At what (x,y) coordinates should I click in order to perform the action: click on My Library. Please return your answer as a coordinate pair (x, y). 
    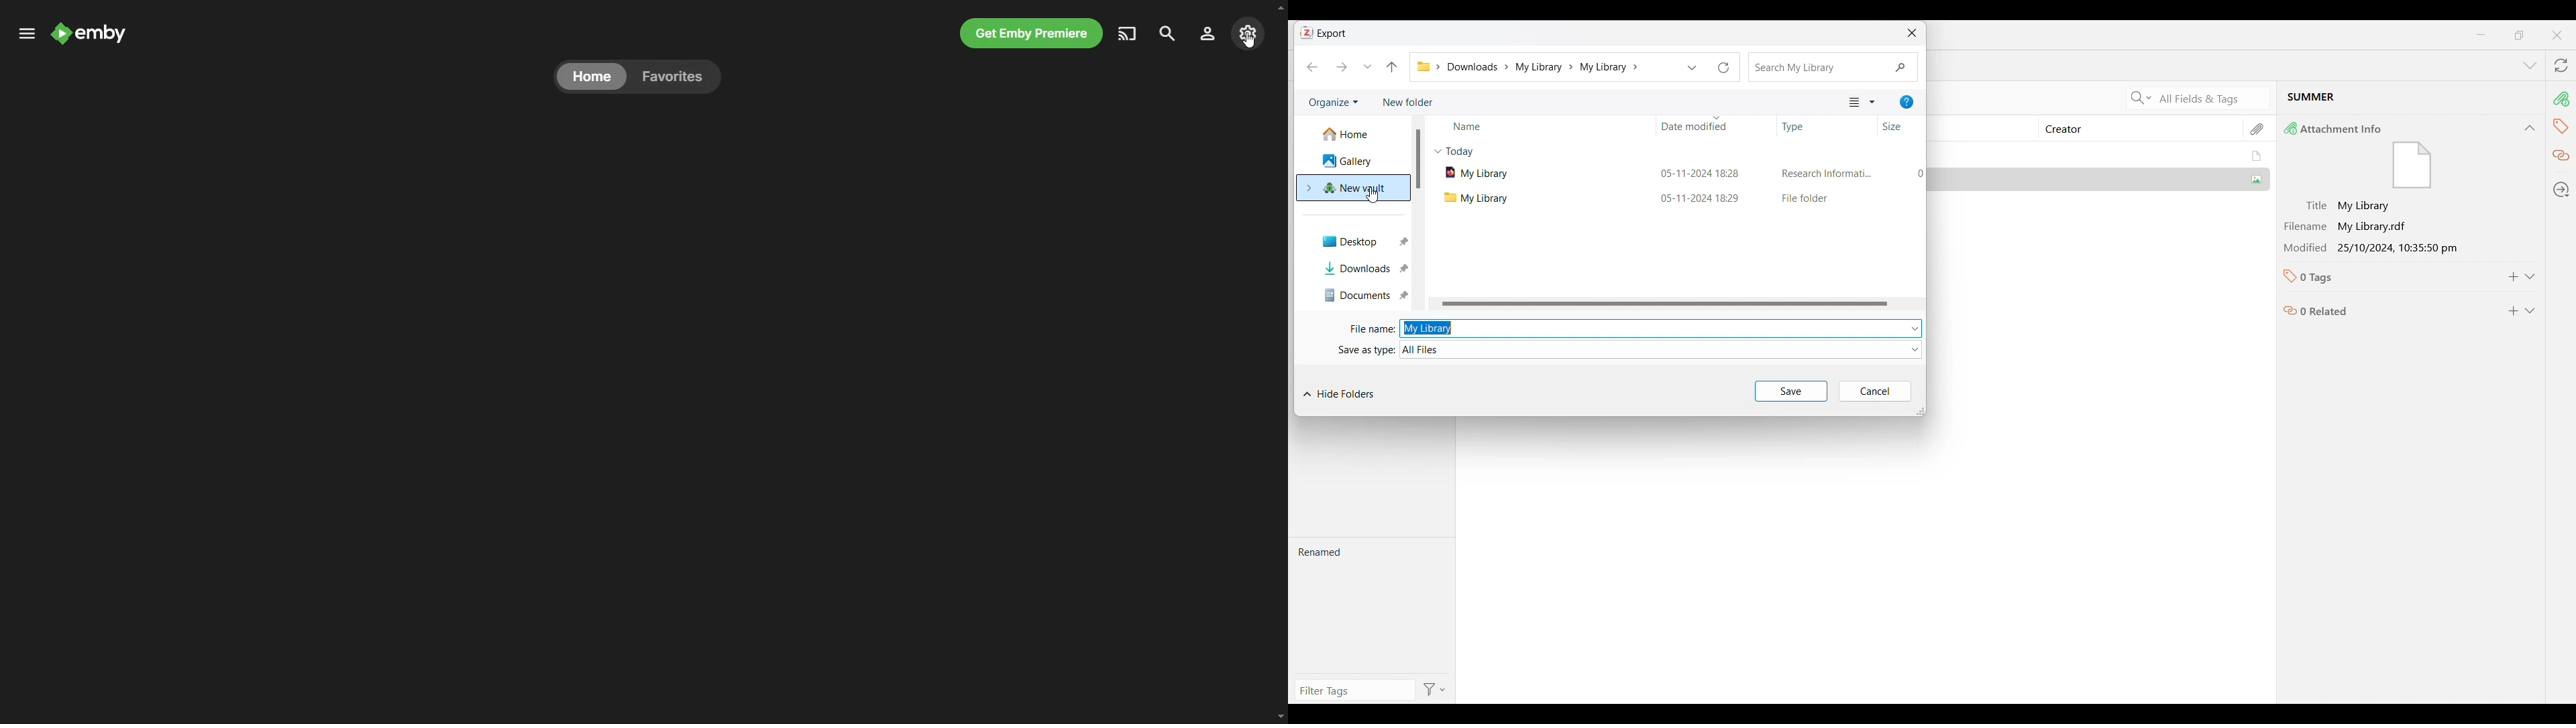
    Looking at the image, I should click on (1532, 198).